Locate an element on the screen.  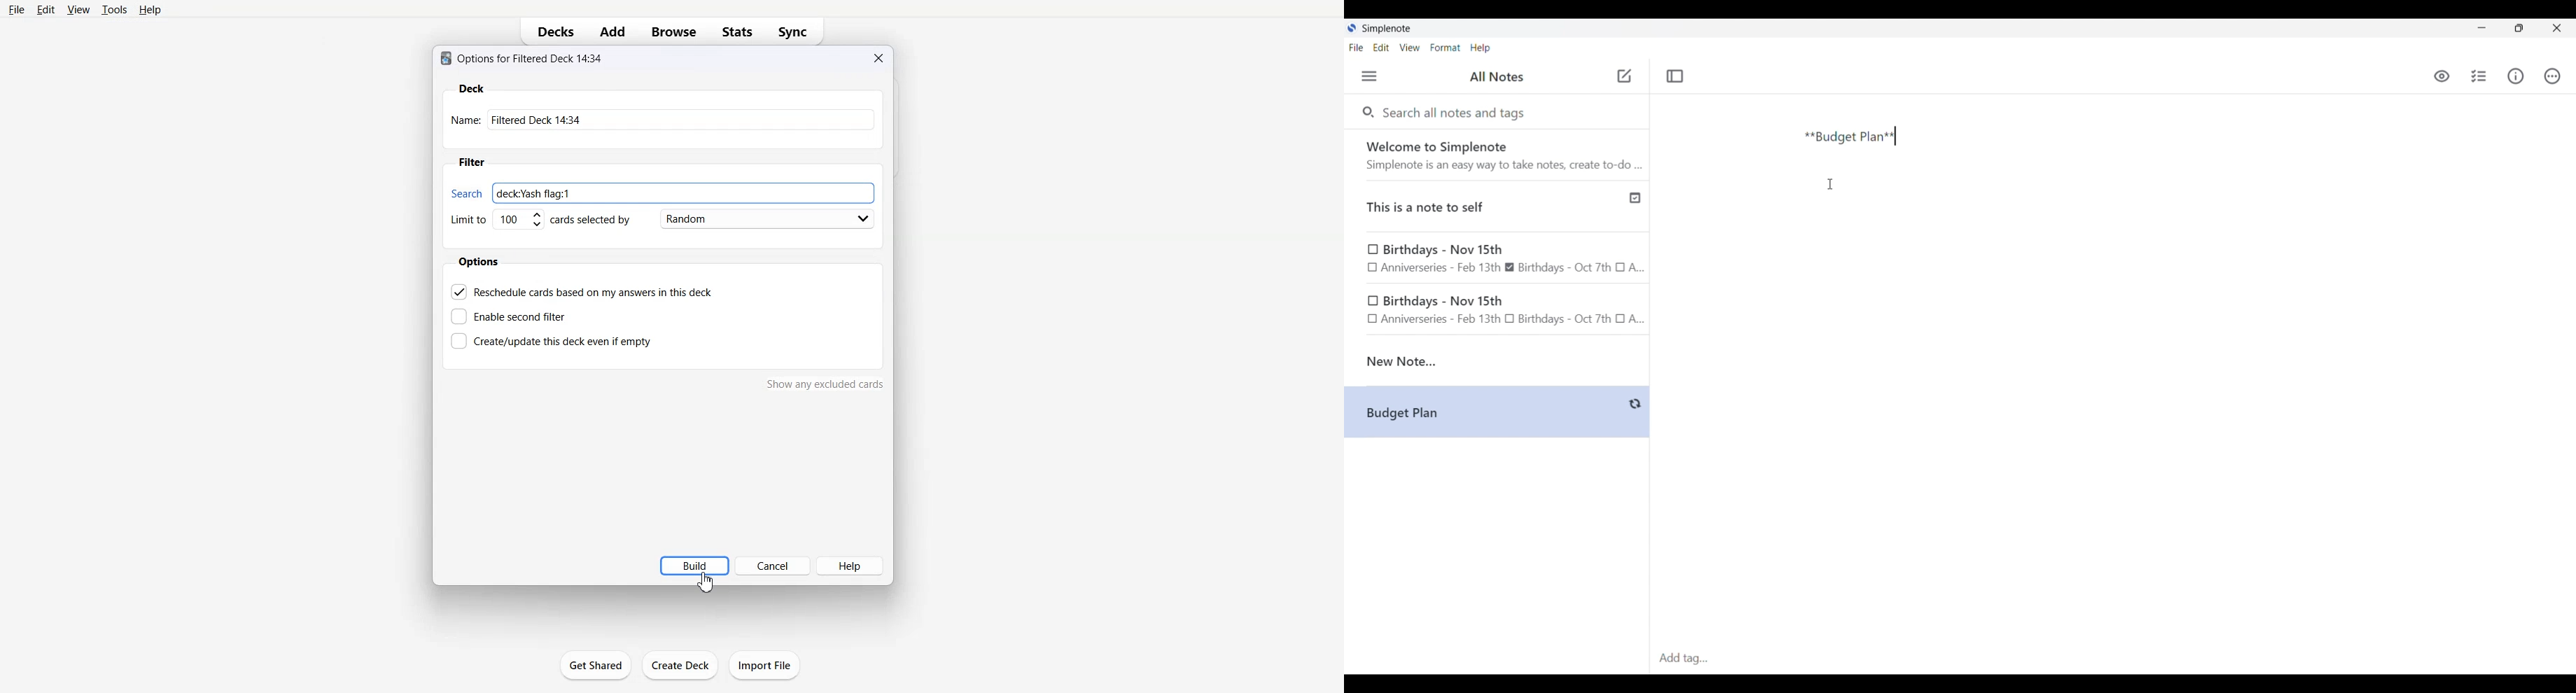
Software welcome note is located at coordinates (1500, 155).